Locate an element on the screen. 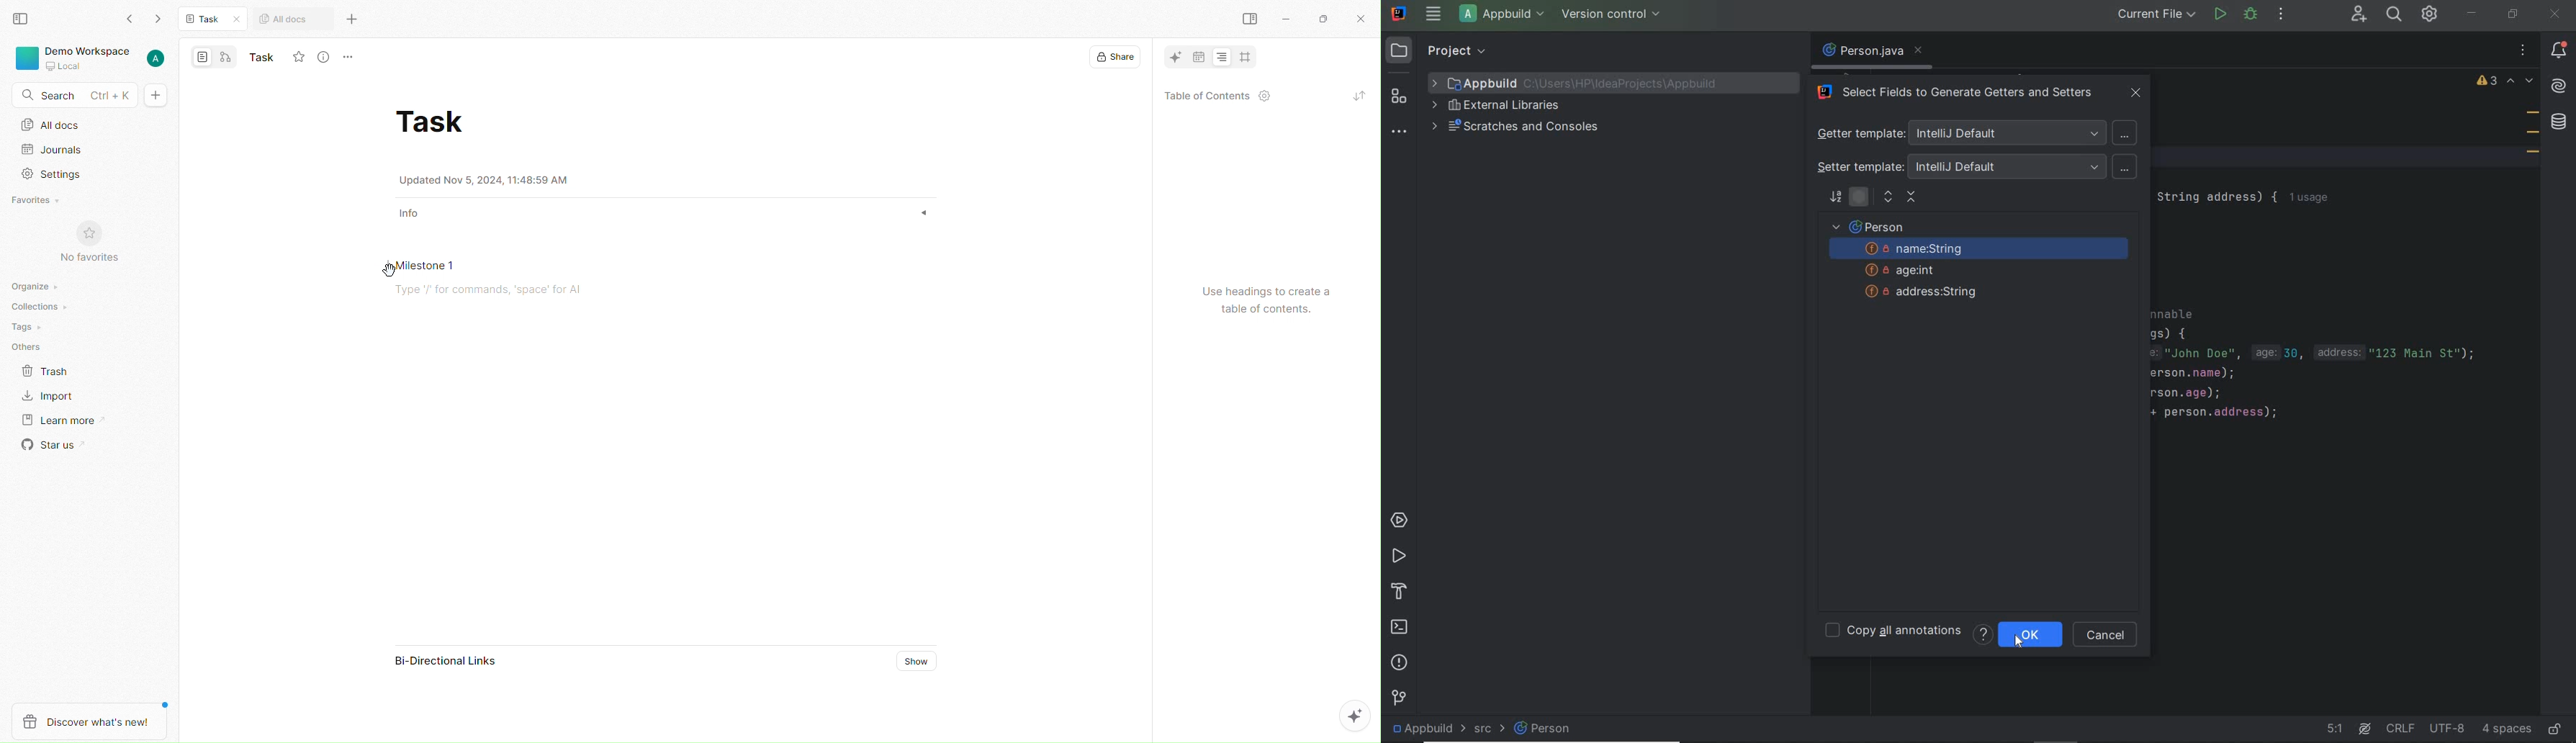 This screenshot has height=756, width=2576. Share is located at coordinates (1114, 58).